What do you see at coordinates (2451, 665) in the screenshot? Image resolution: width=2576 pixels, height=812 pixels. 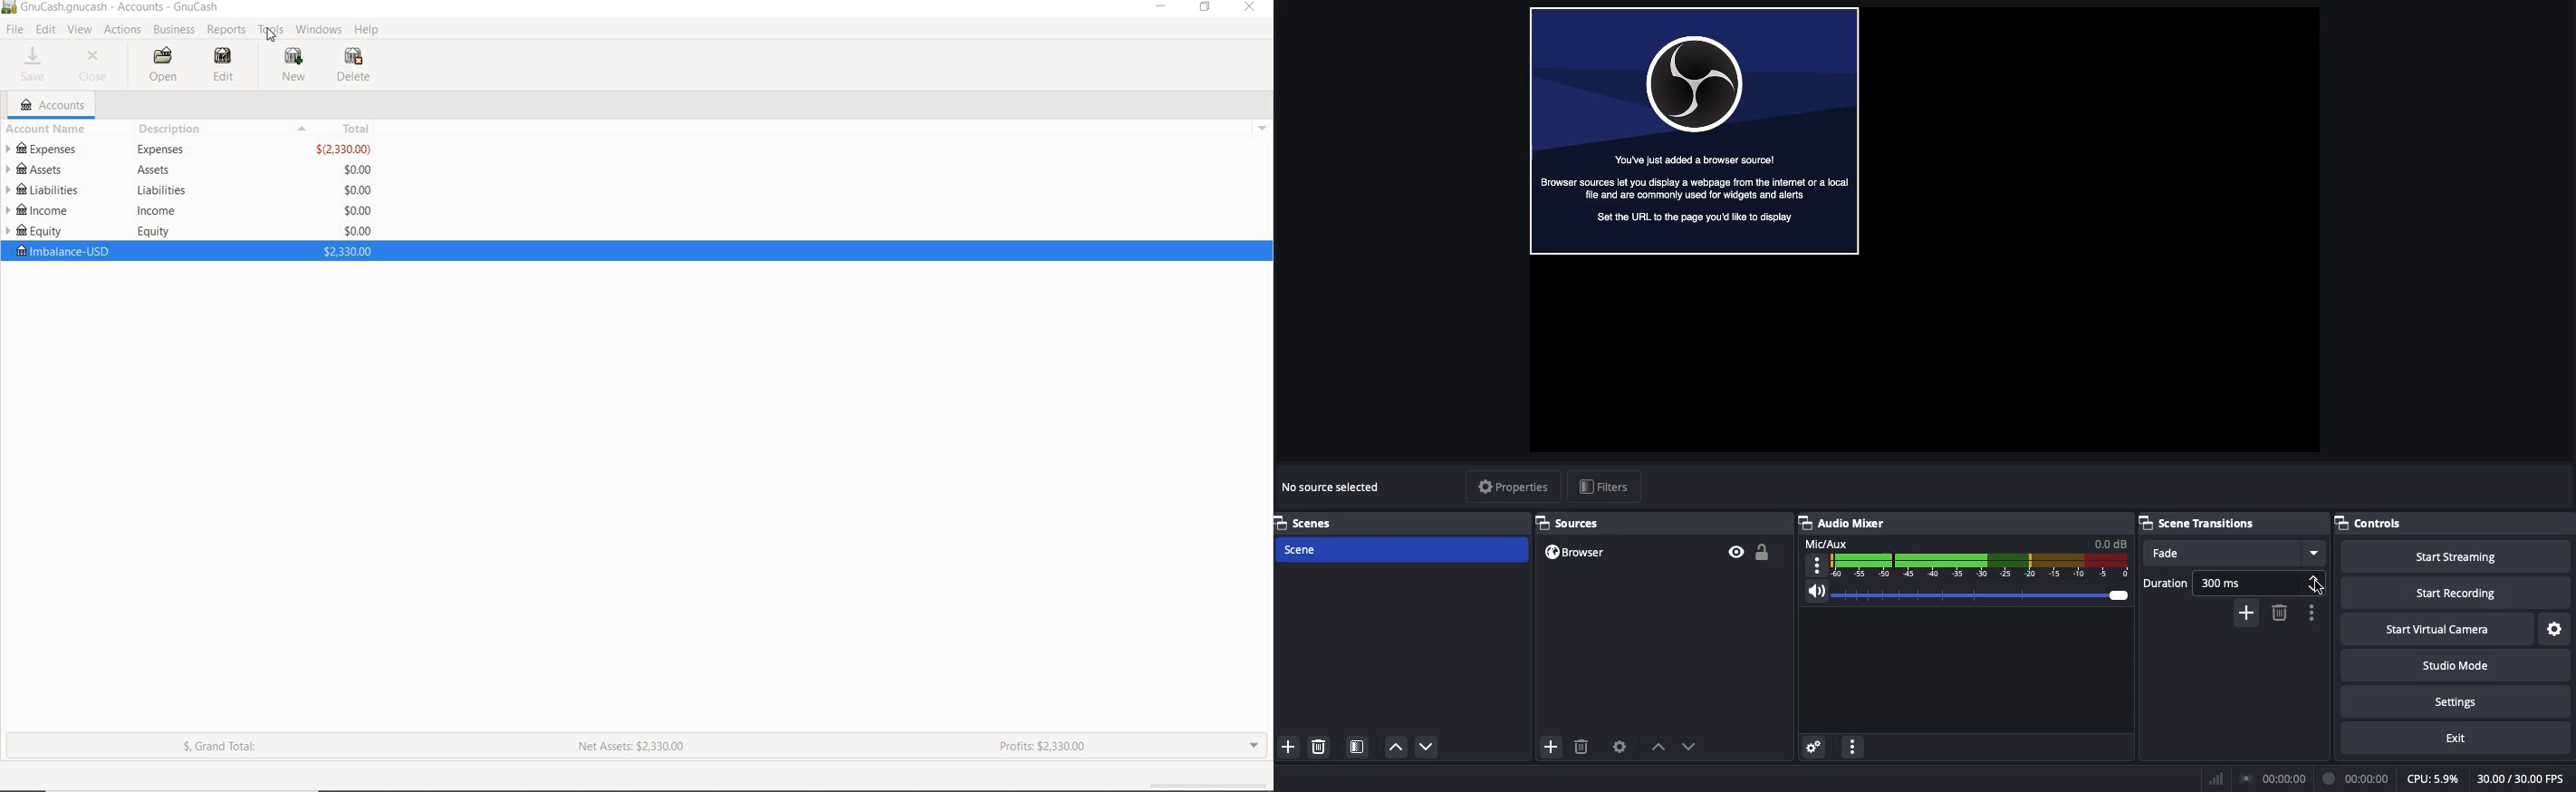 I see `Studio mode` at bounding box center [2451, 665].